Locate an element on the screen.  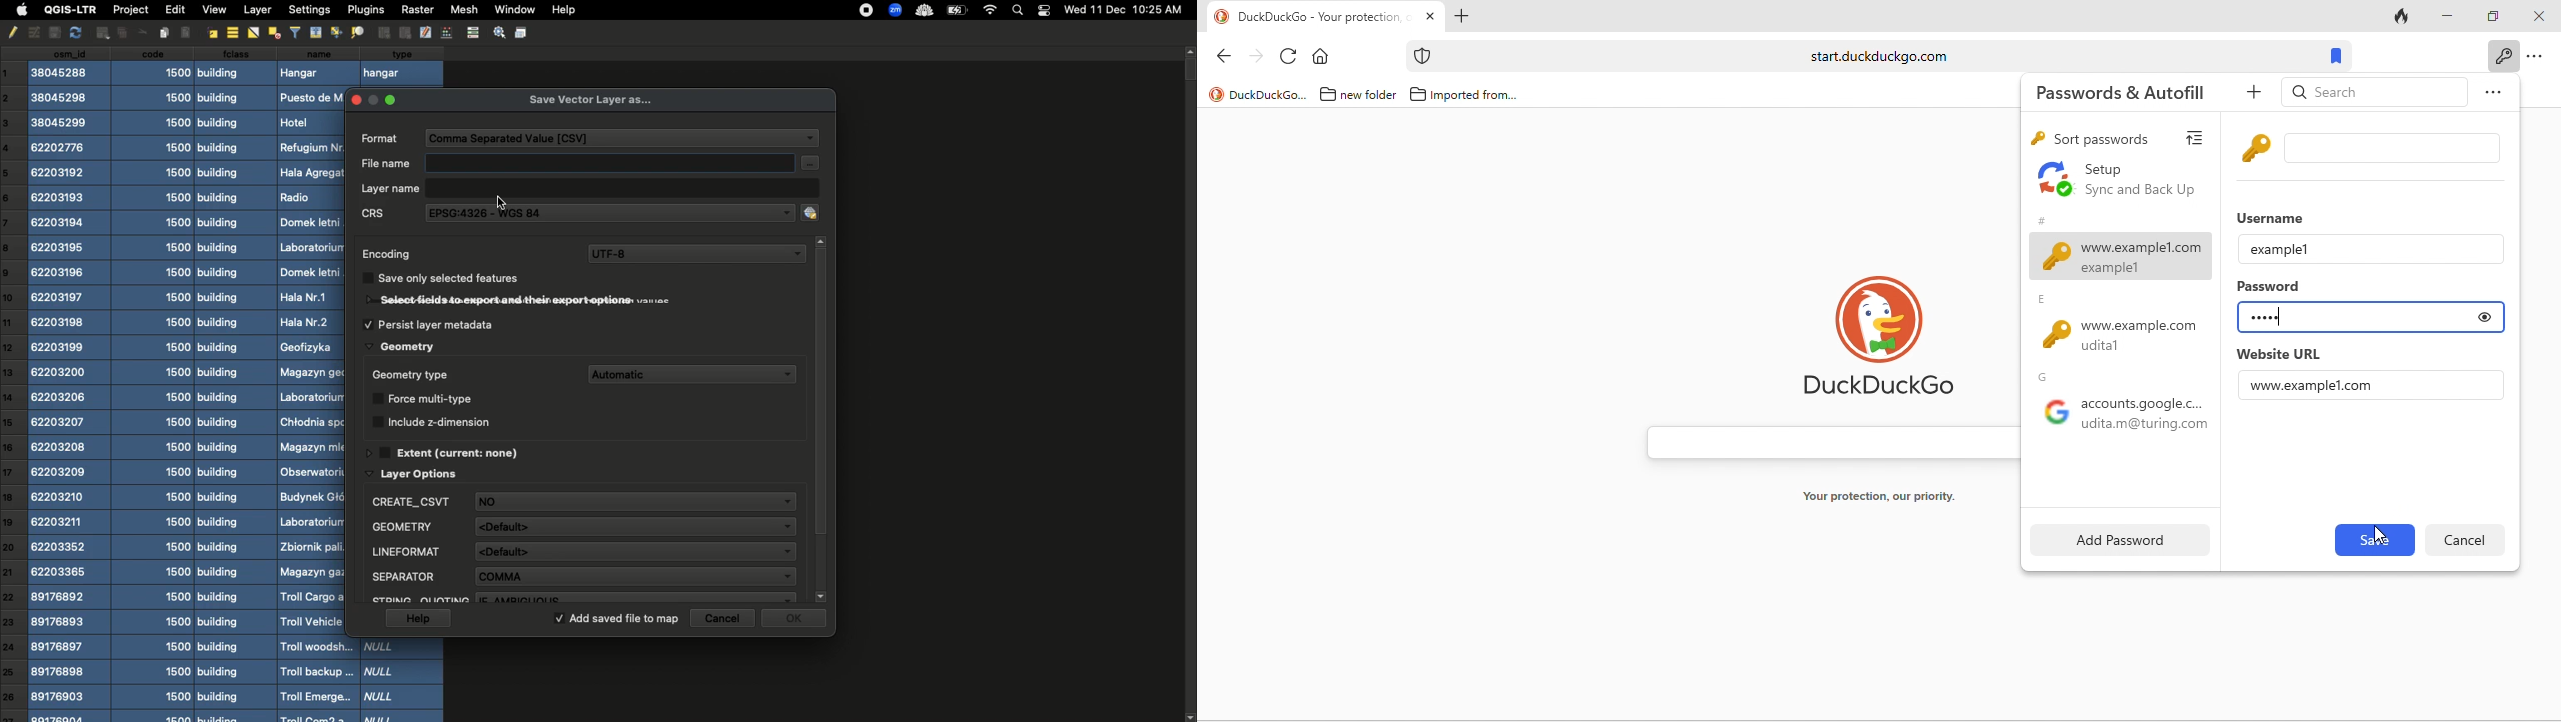
typing password in password input box is located at coordinates (2348, 318).